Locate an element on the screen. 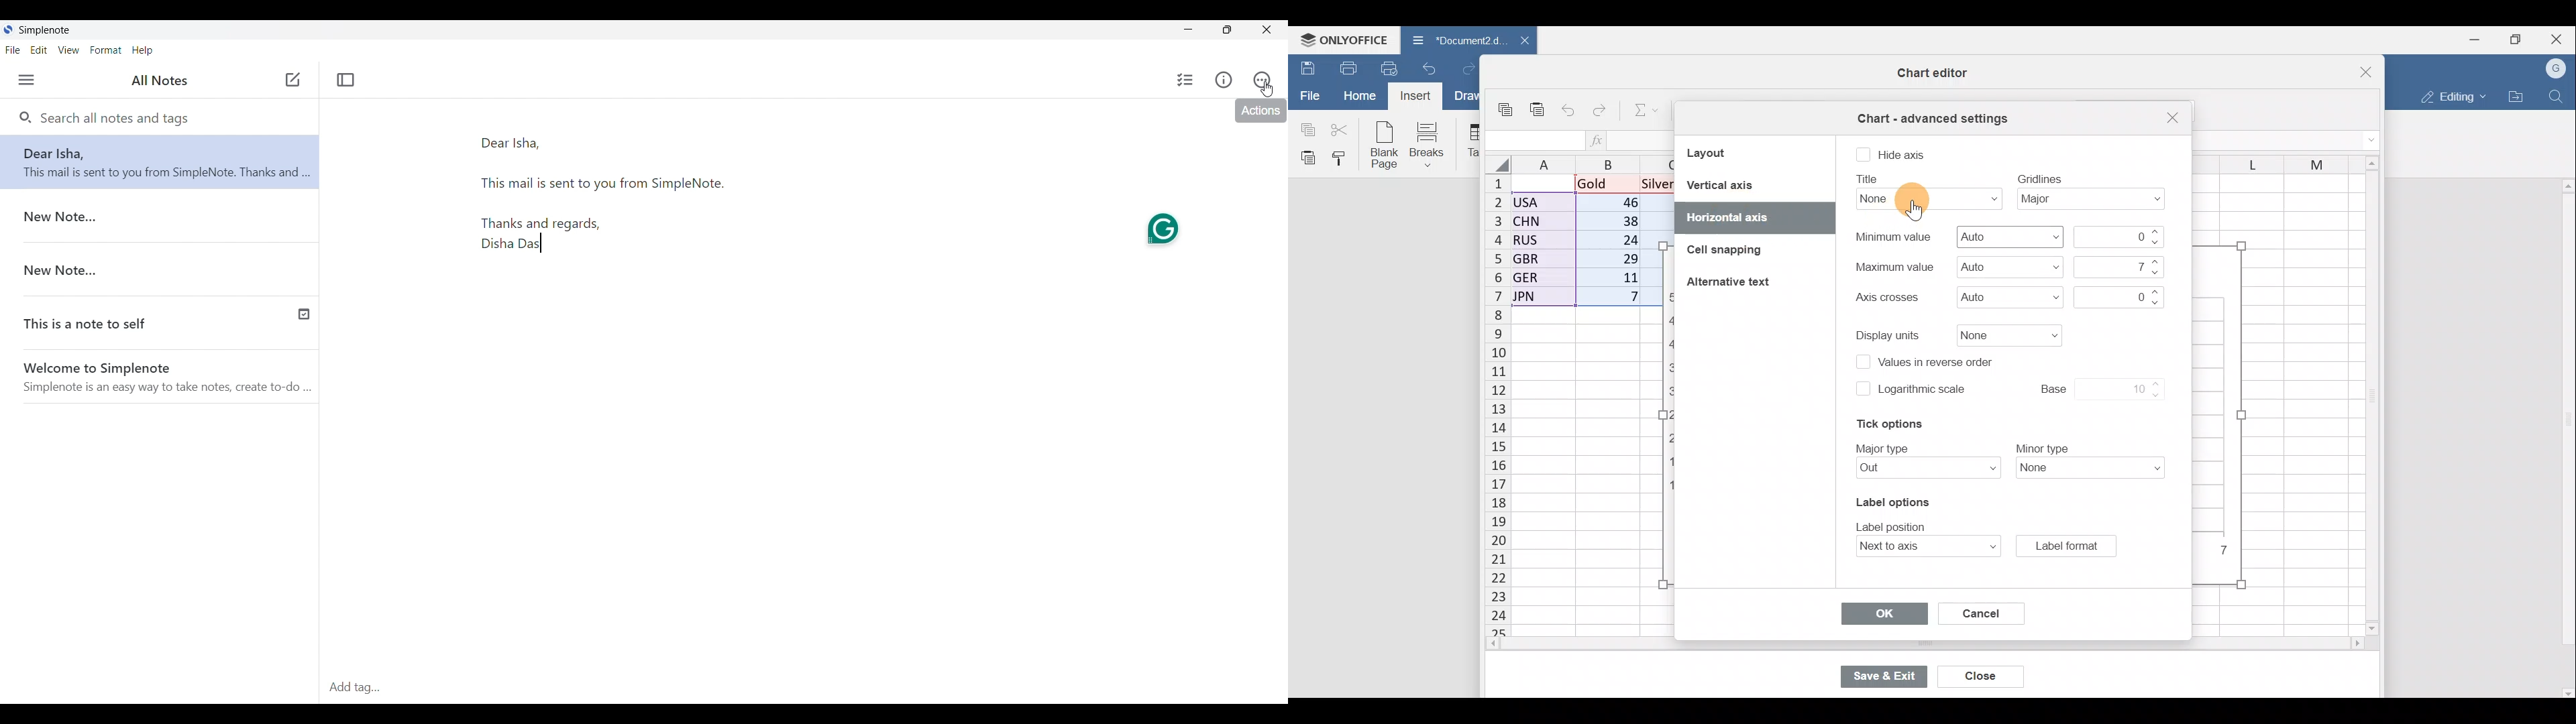 This screenshot has width=2576, height=728. Table is located at coordinates (1473, 143).